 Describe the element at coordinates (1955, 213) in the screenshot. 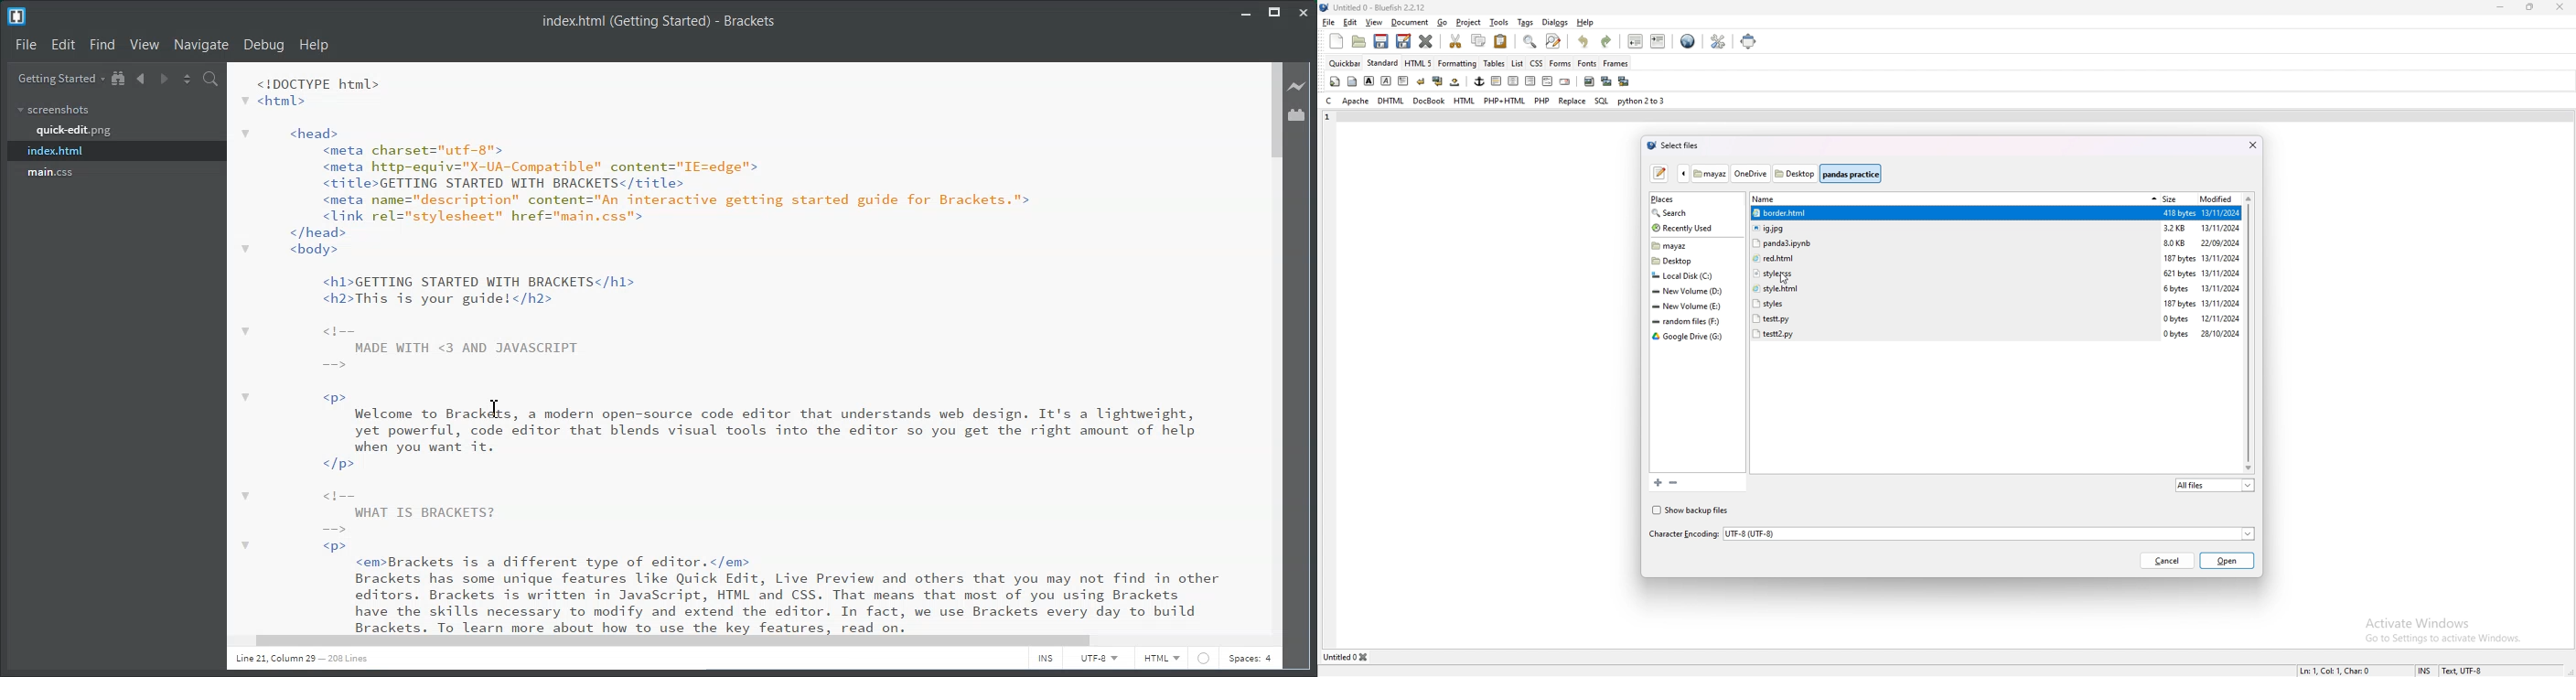

I see `selected file` at that location.